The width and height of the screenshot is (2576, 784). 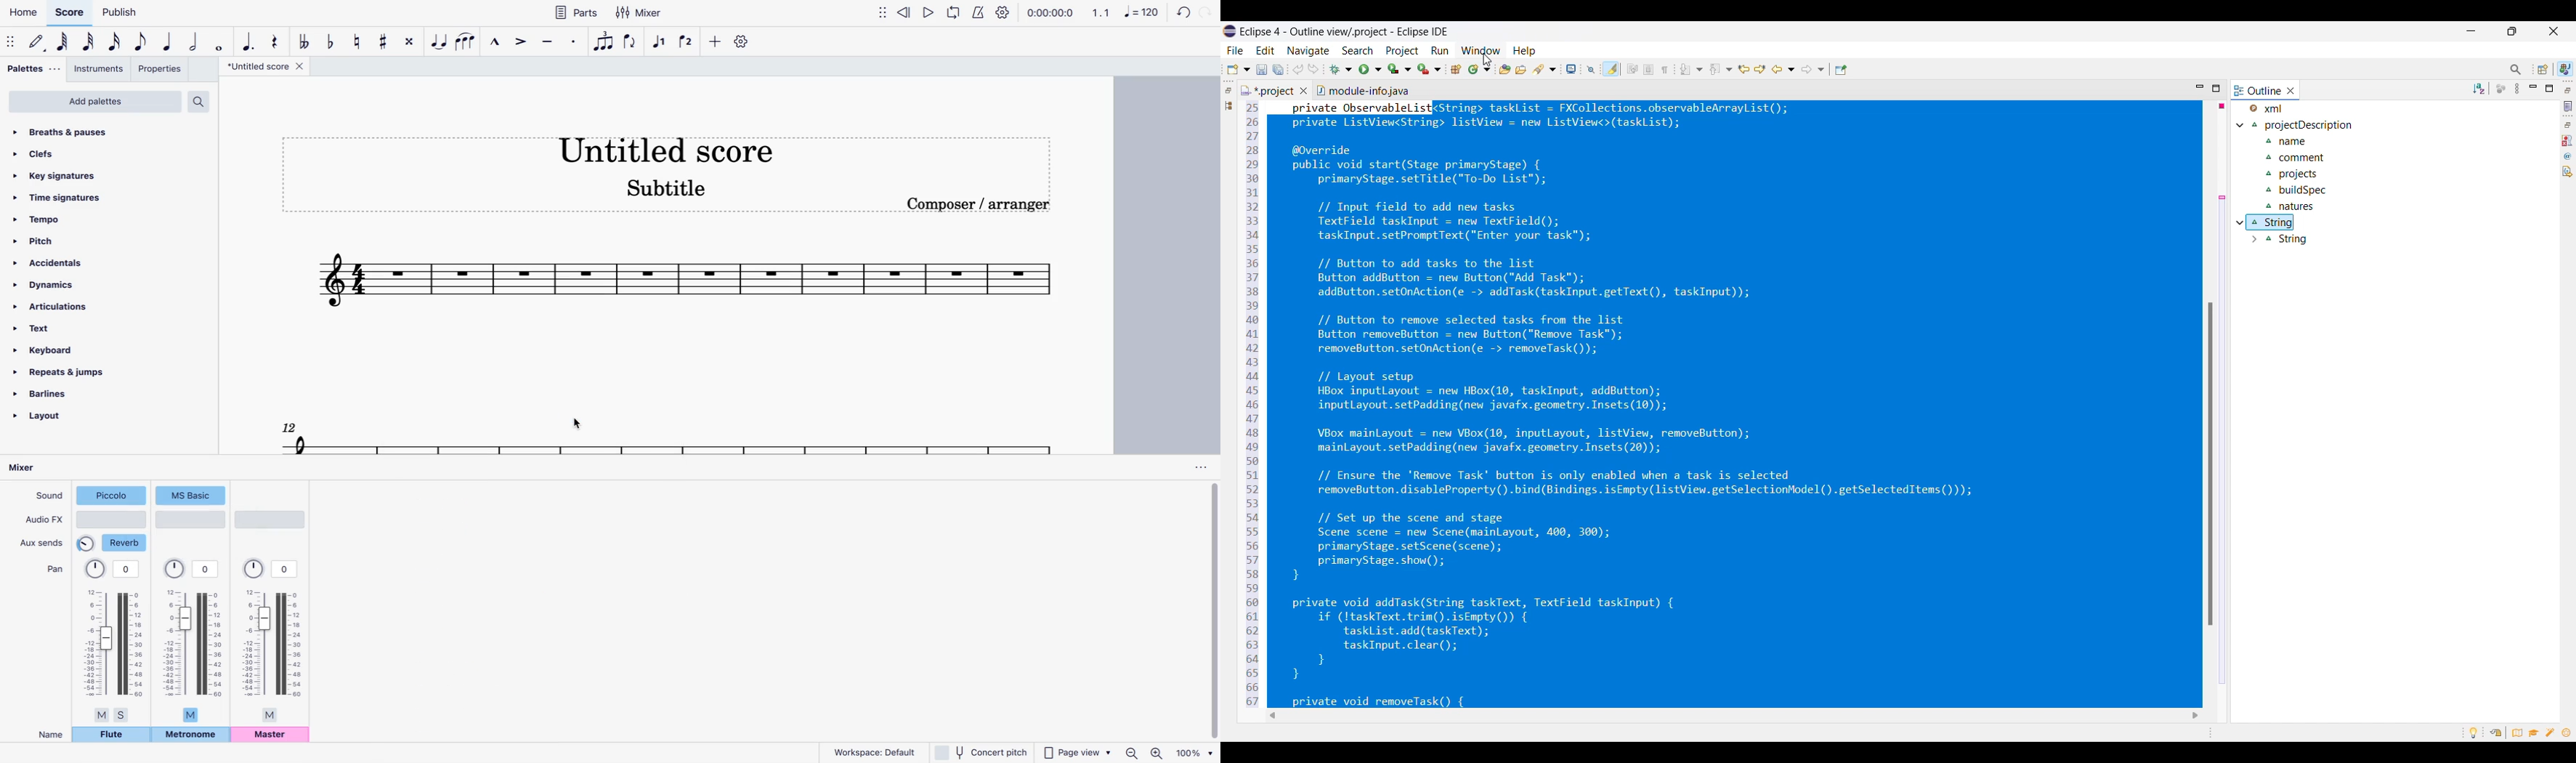 I want to click on toggle sharp, so click(x=386, y=40).